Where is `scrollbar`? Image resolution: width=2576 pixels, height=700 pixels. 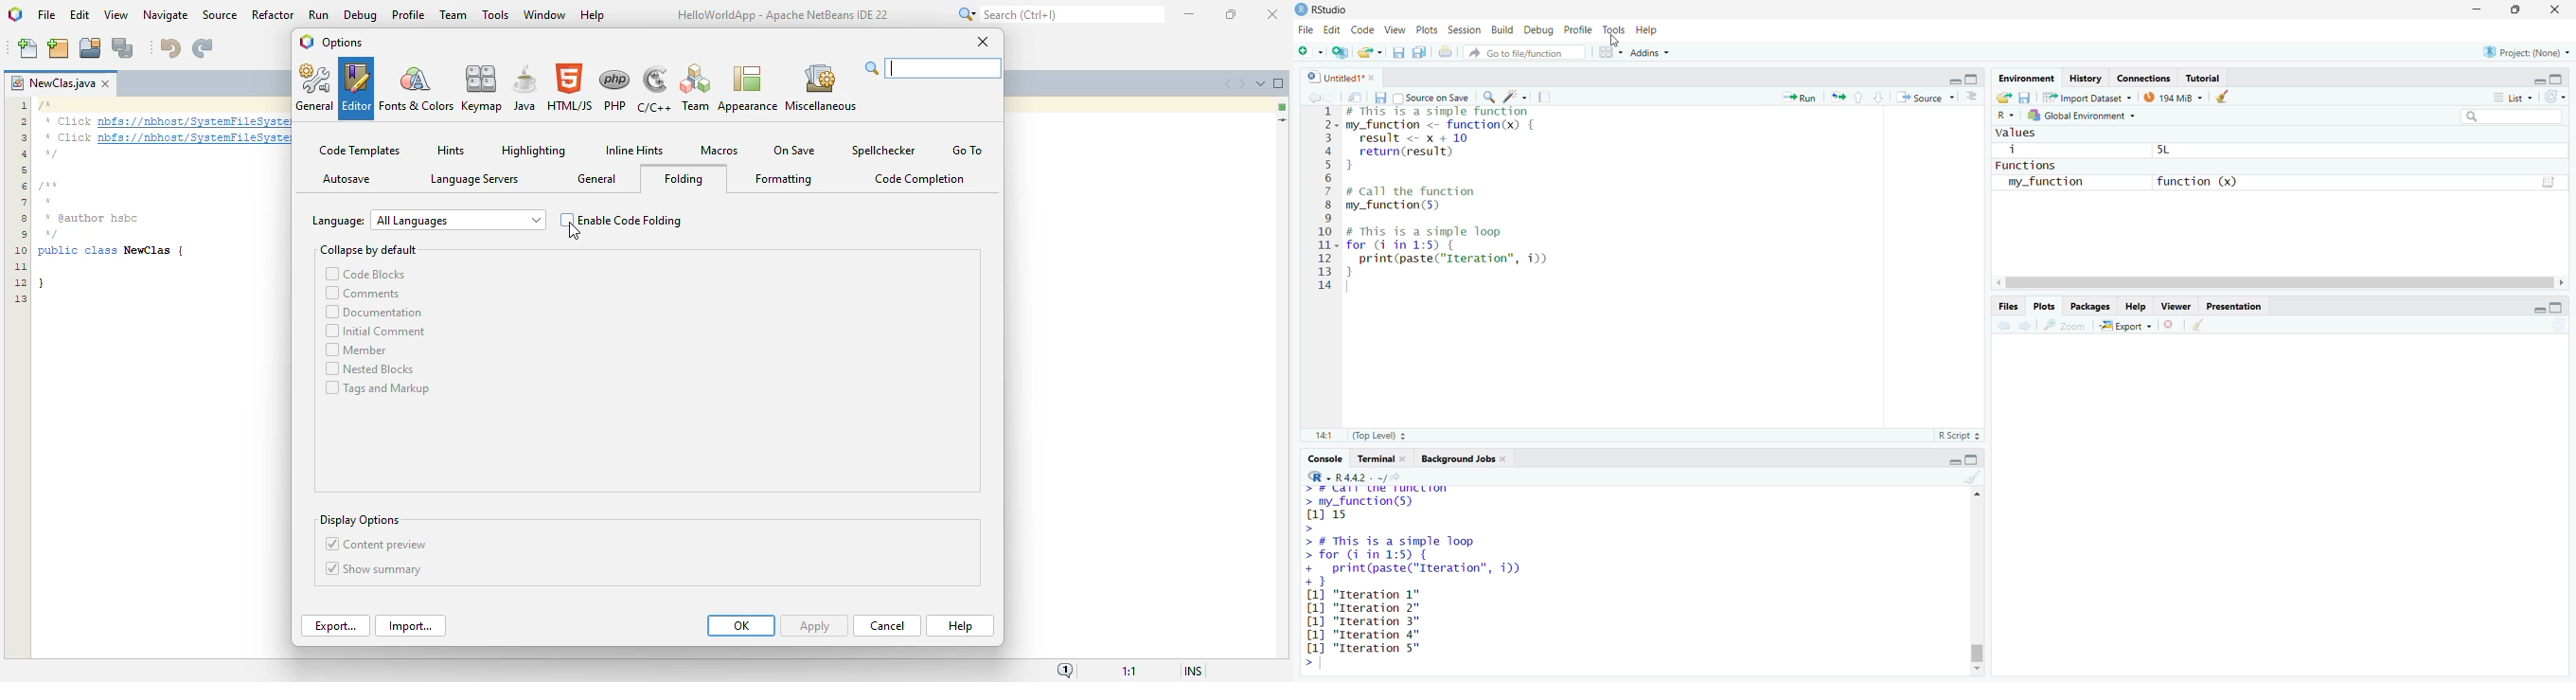
scrollbar is located at coordinates (1978, 585).